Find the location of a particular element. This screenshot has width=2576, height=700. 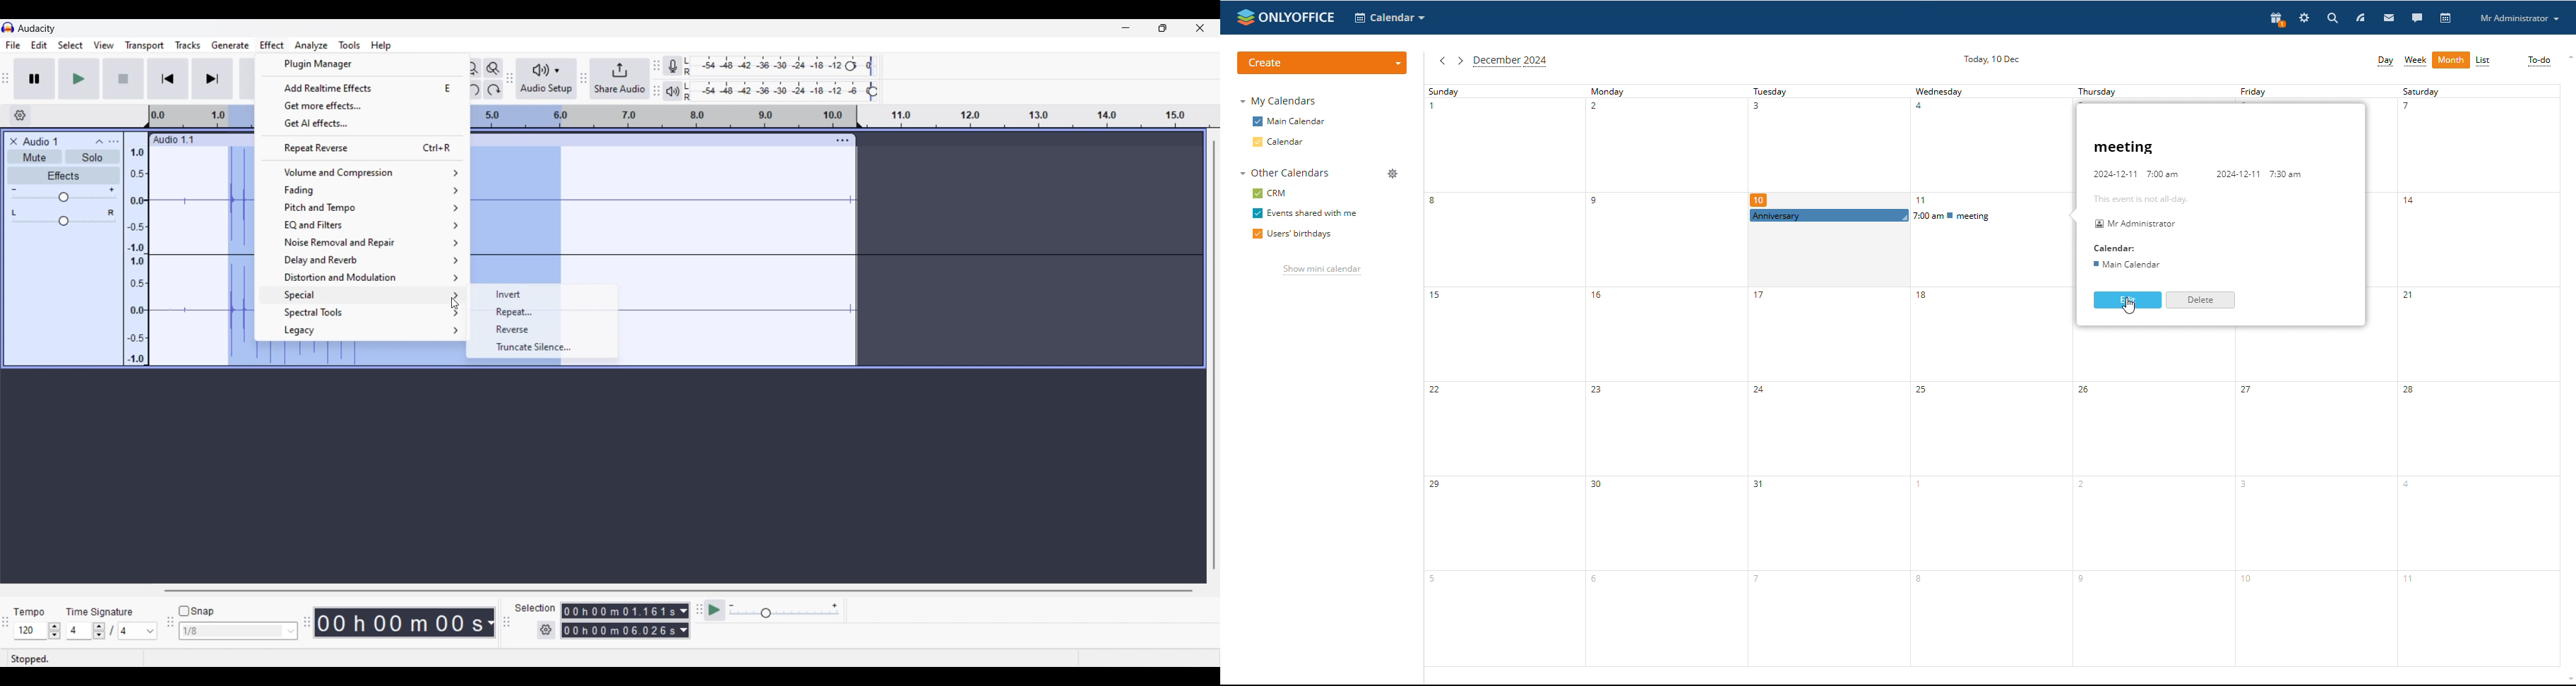

Minimum gain is located at coordinates (13, 189).